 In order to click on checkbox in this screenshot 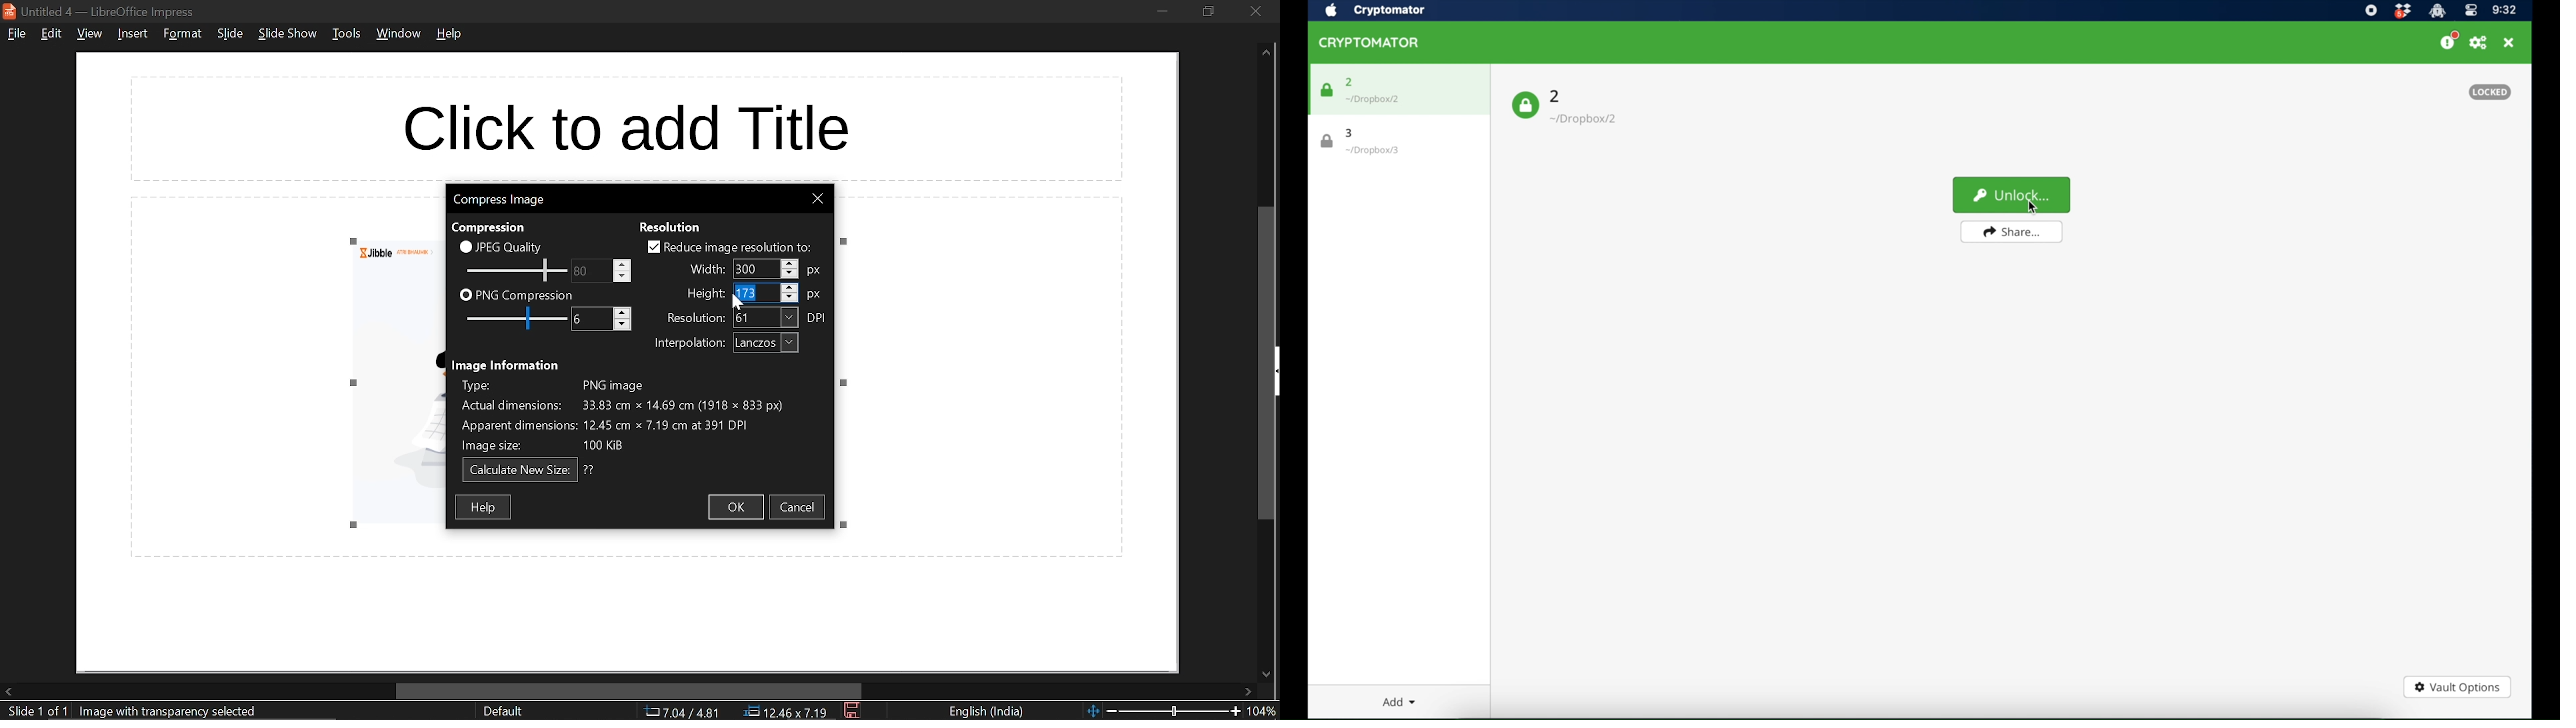, I will do `click(651, 246)`.